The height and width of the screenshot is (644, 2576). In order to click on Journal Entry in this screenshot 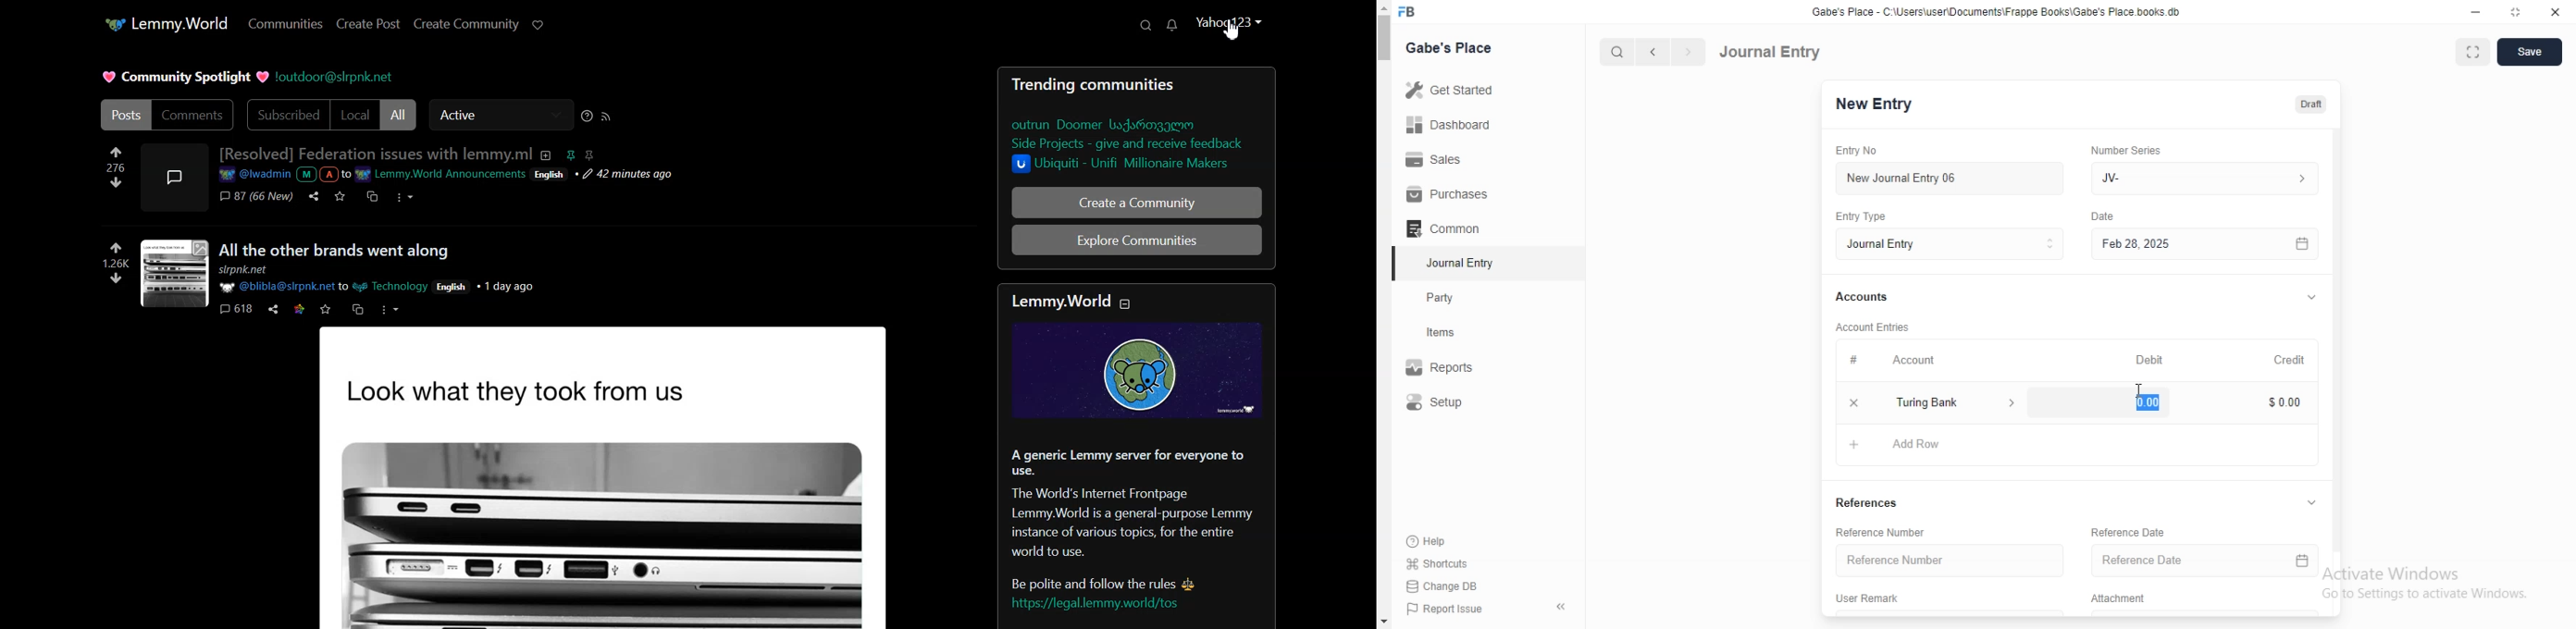, I will do `click(1452, 265)`.